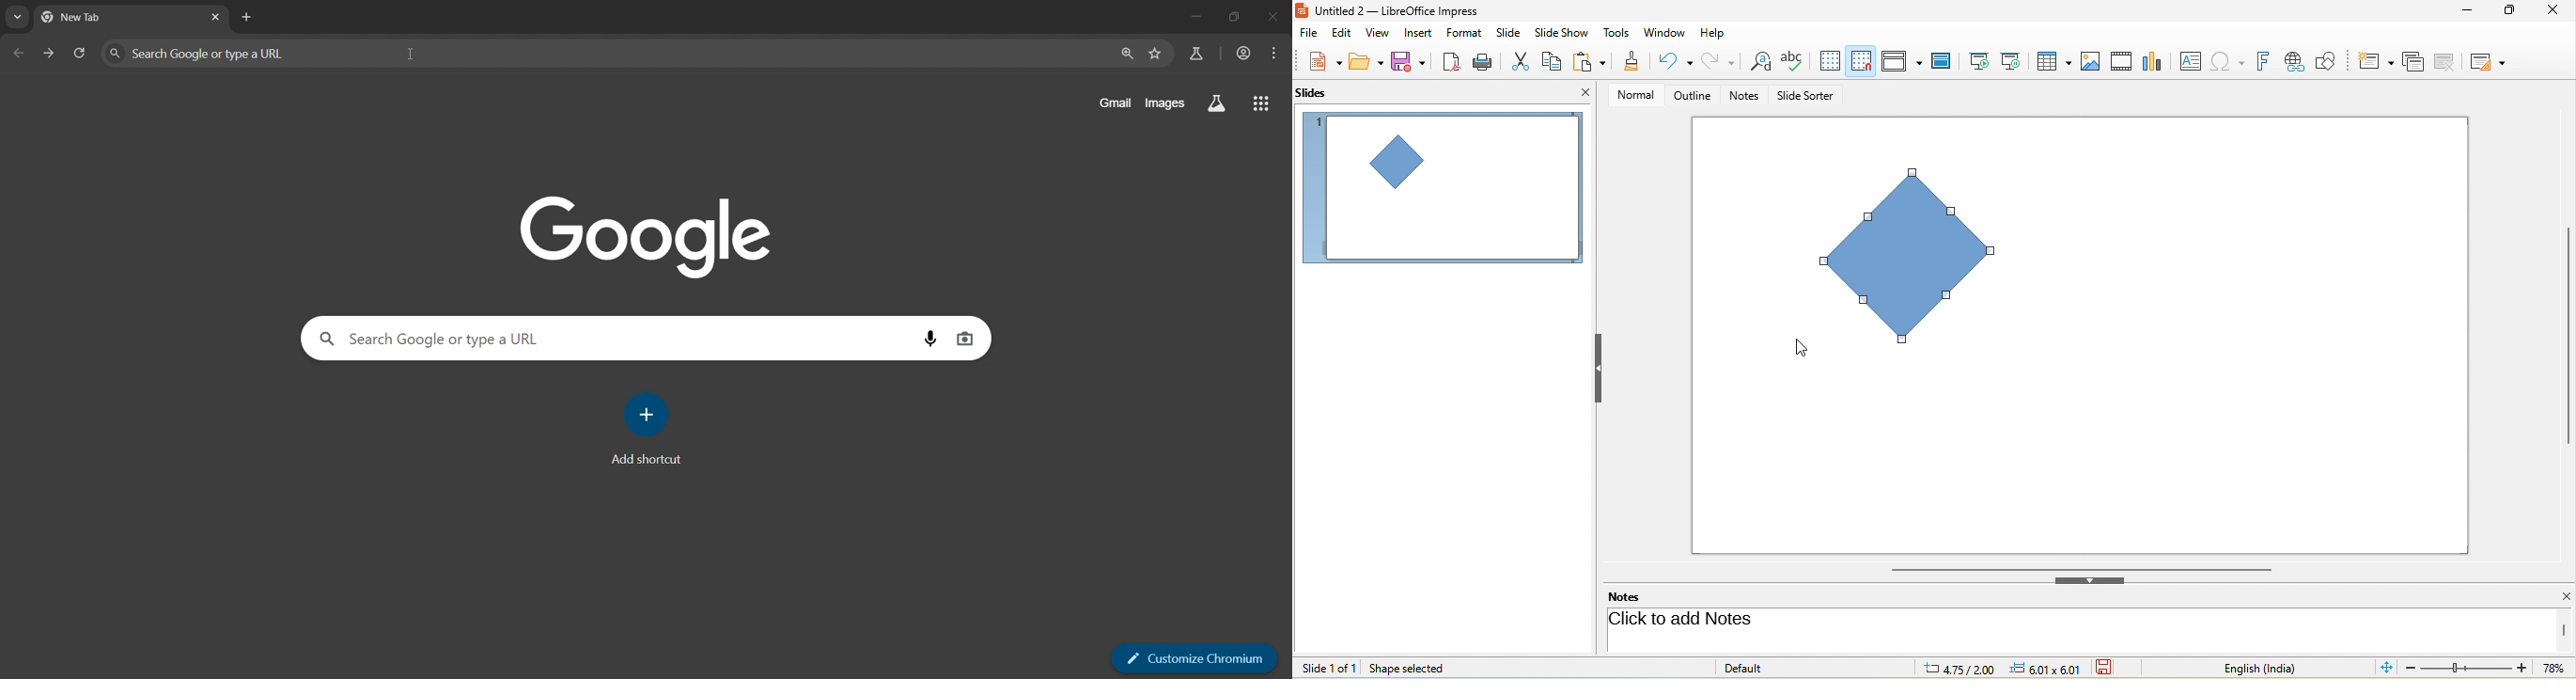 This screenshot has height=700, width=2576. What do you see at coordinates (1945, 61) in the screenshot?
I see `master slide` at bounding box center [1945, 61].